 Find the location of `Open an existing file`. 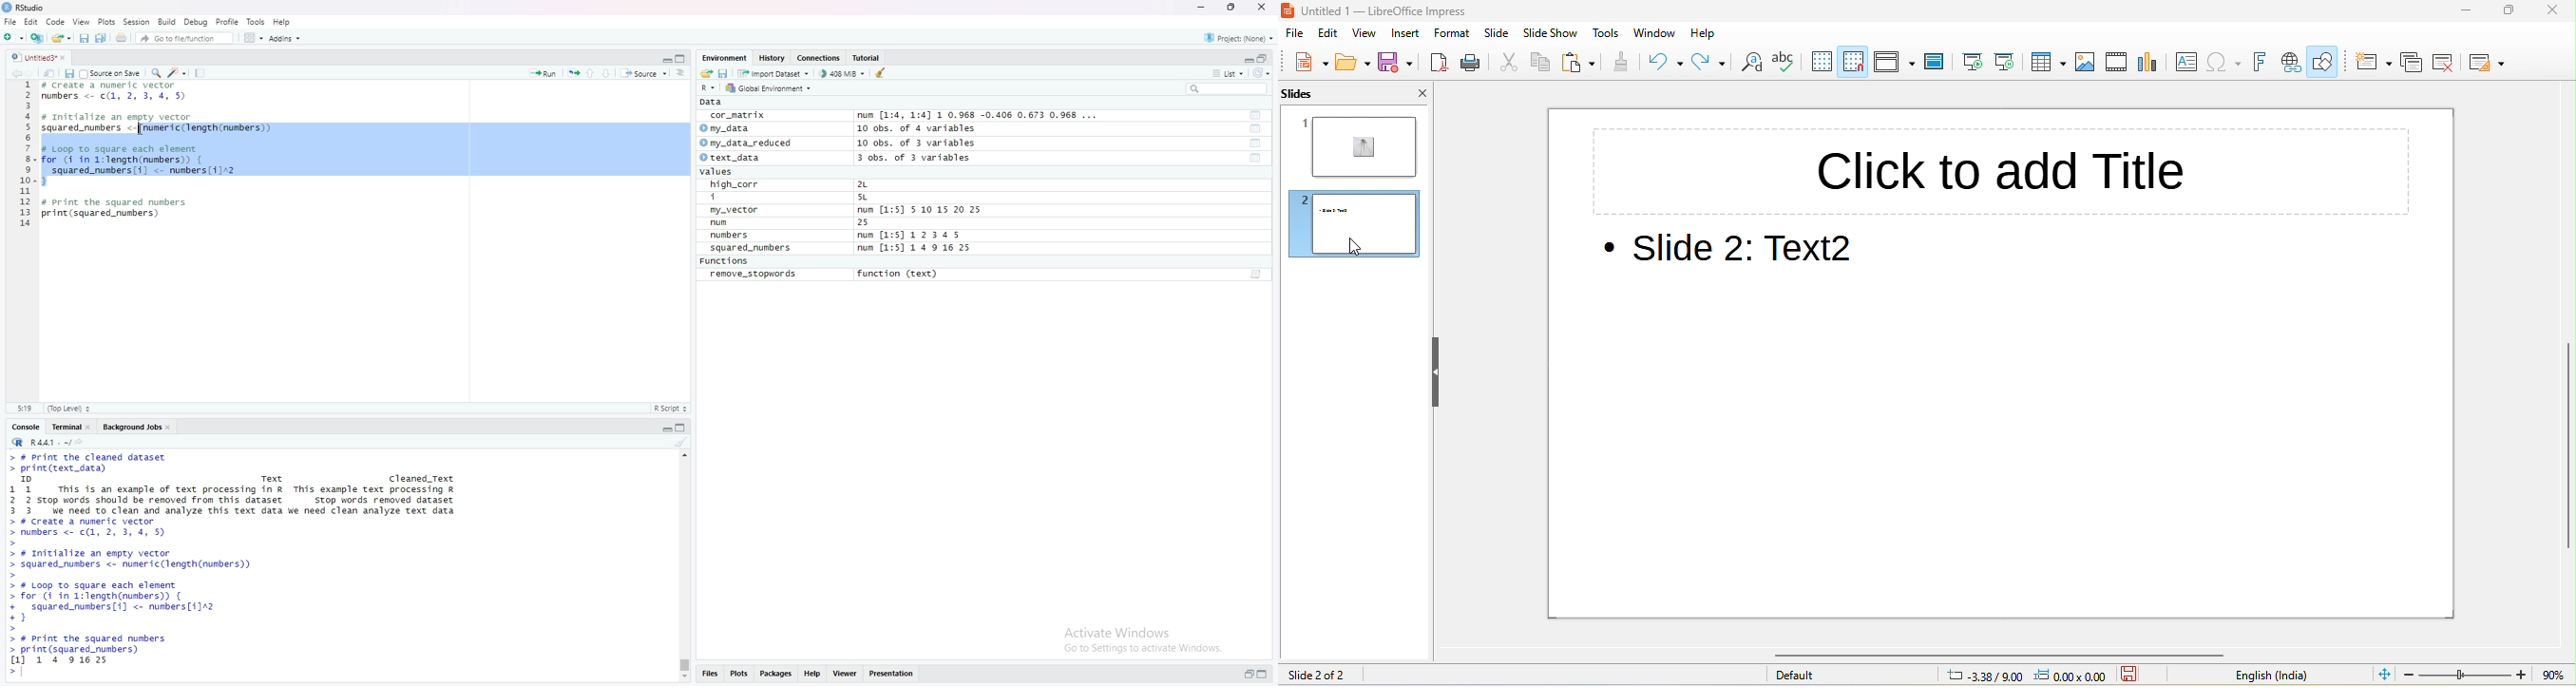

Open an existing file is located at coordinates (61, 37).